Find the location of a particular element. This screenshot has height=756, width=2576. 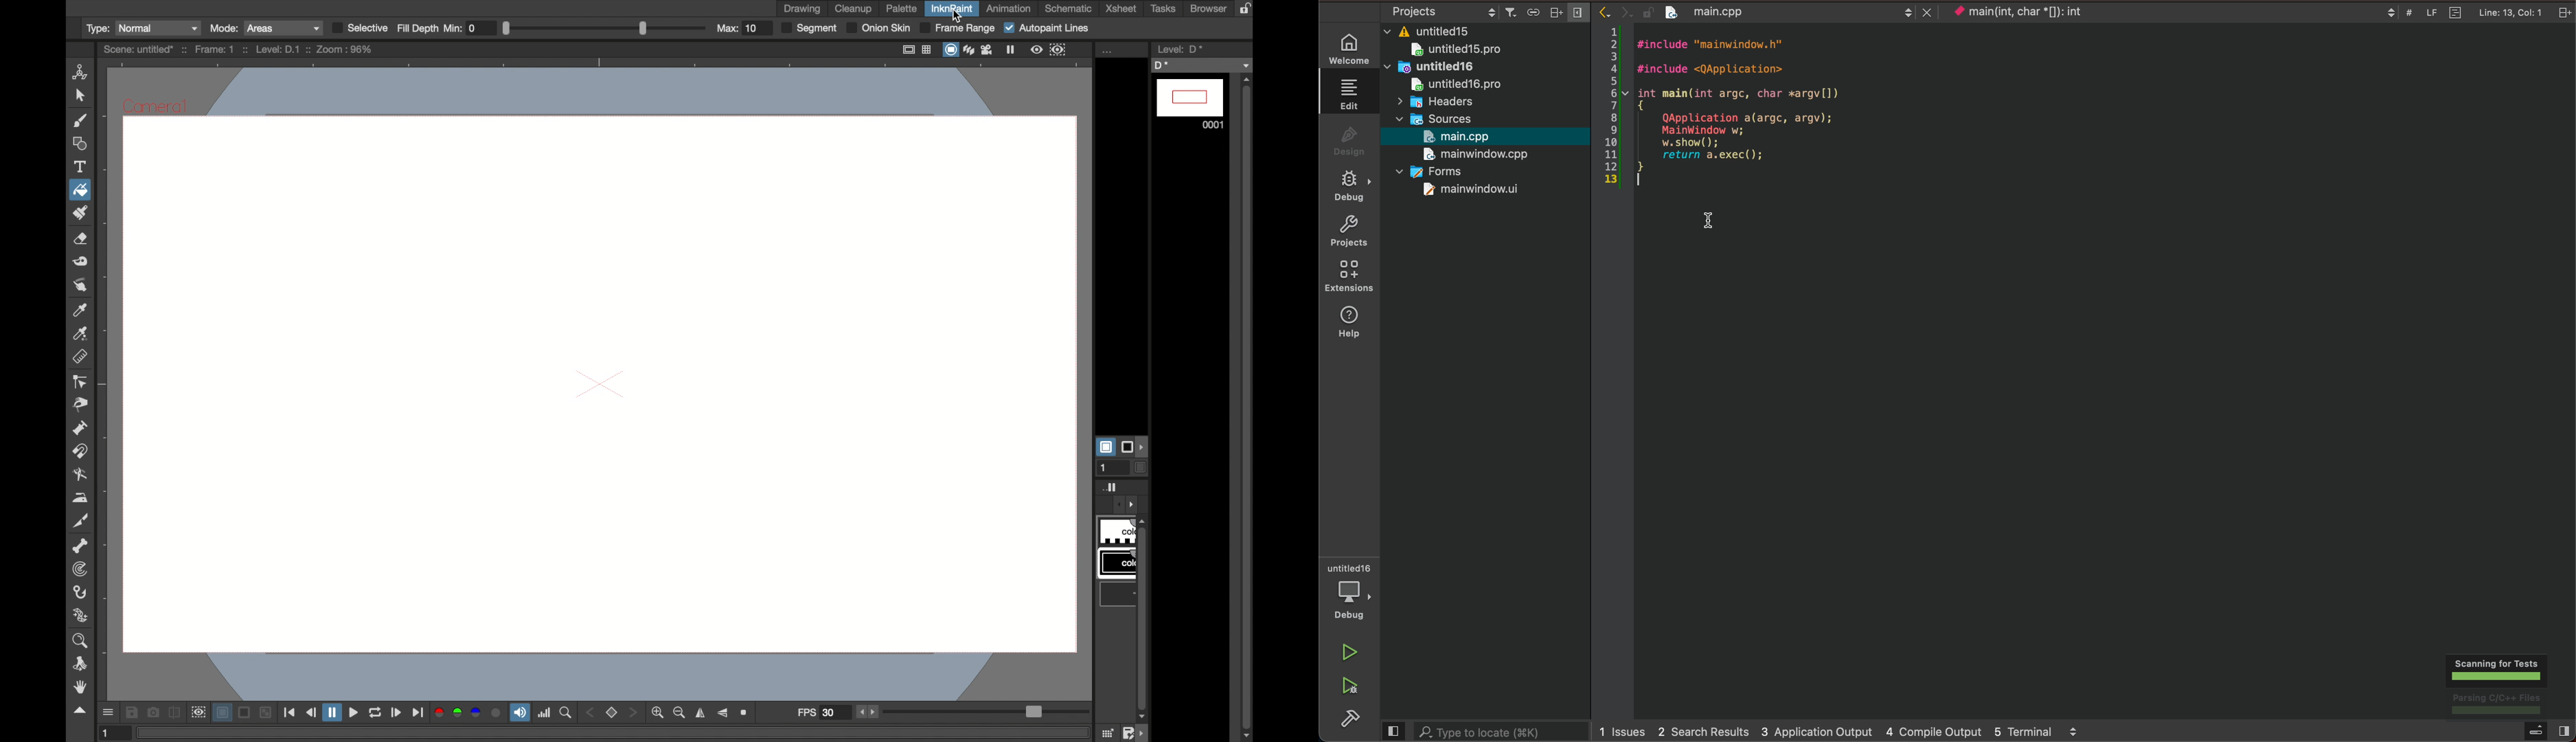

build is located at coordinates (1354, 721).